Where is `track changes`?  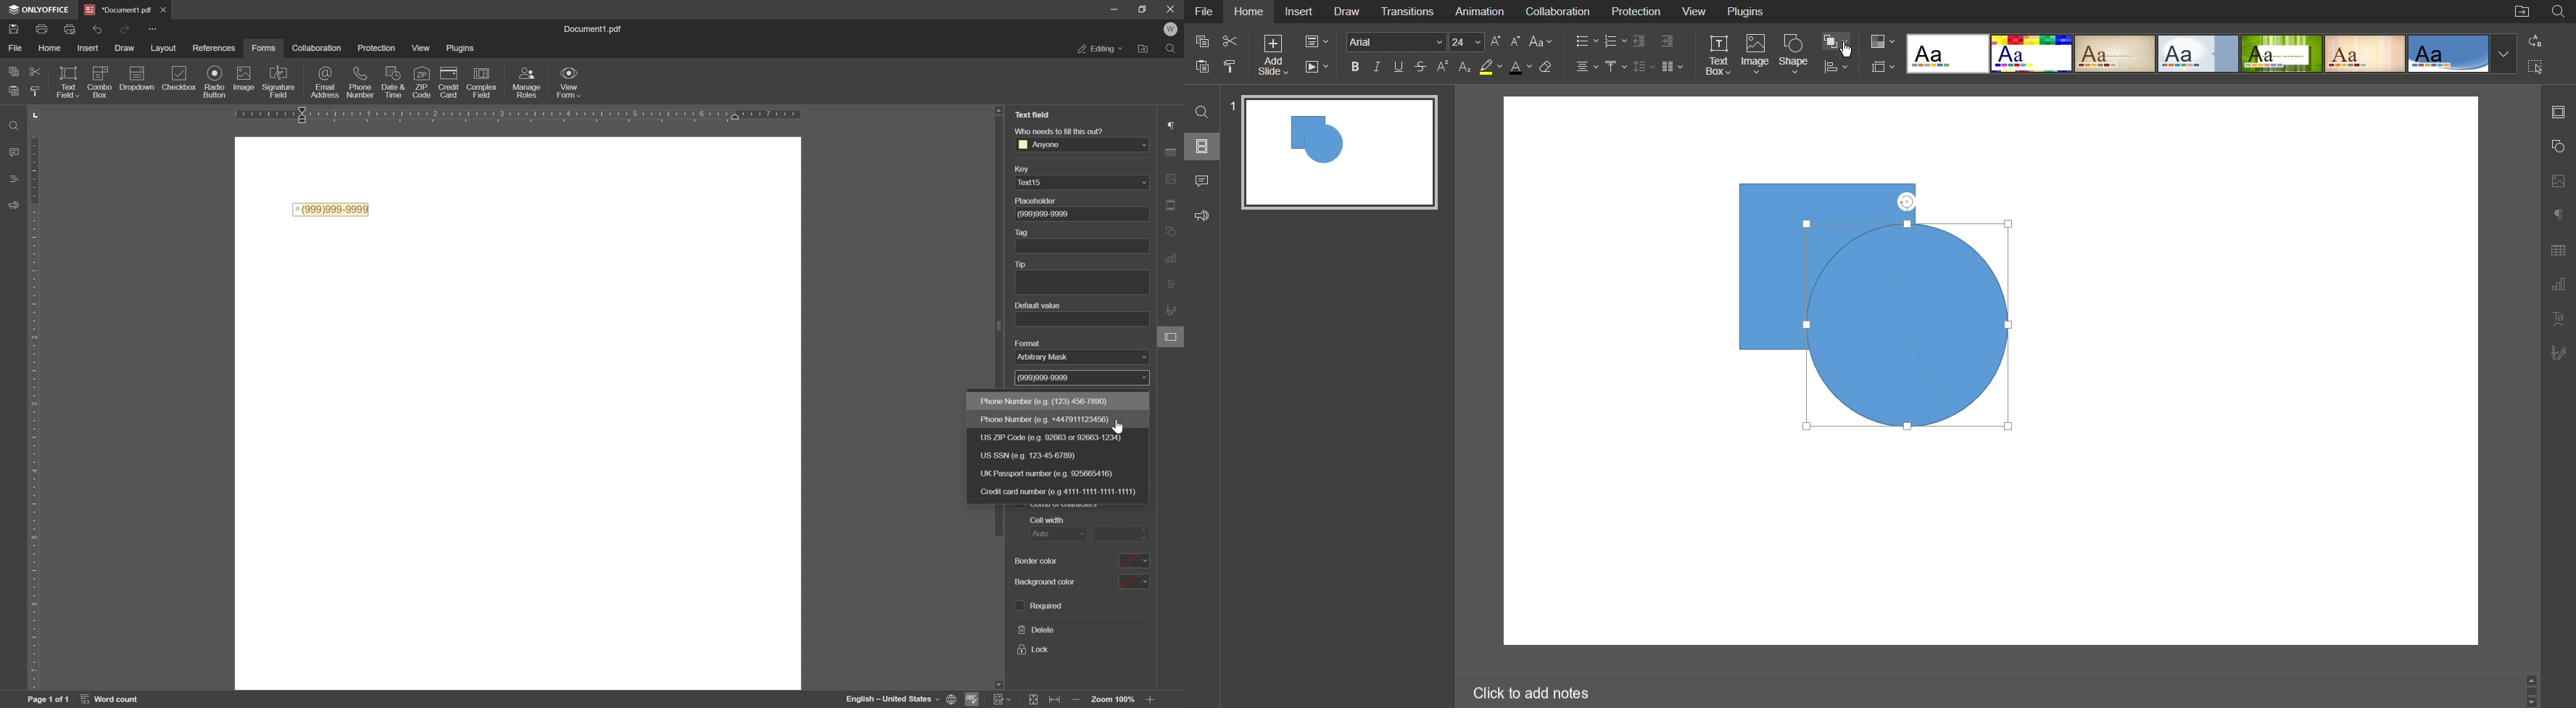 track changes is located at coordinates (1001, 698).